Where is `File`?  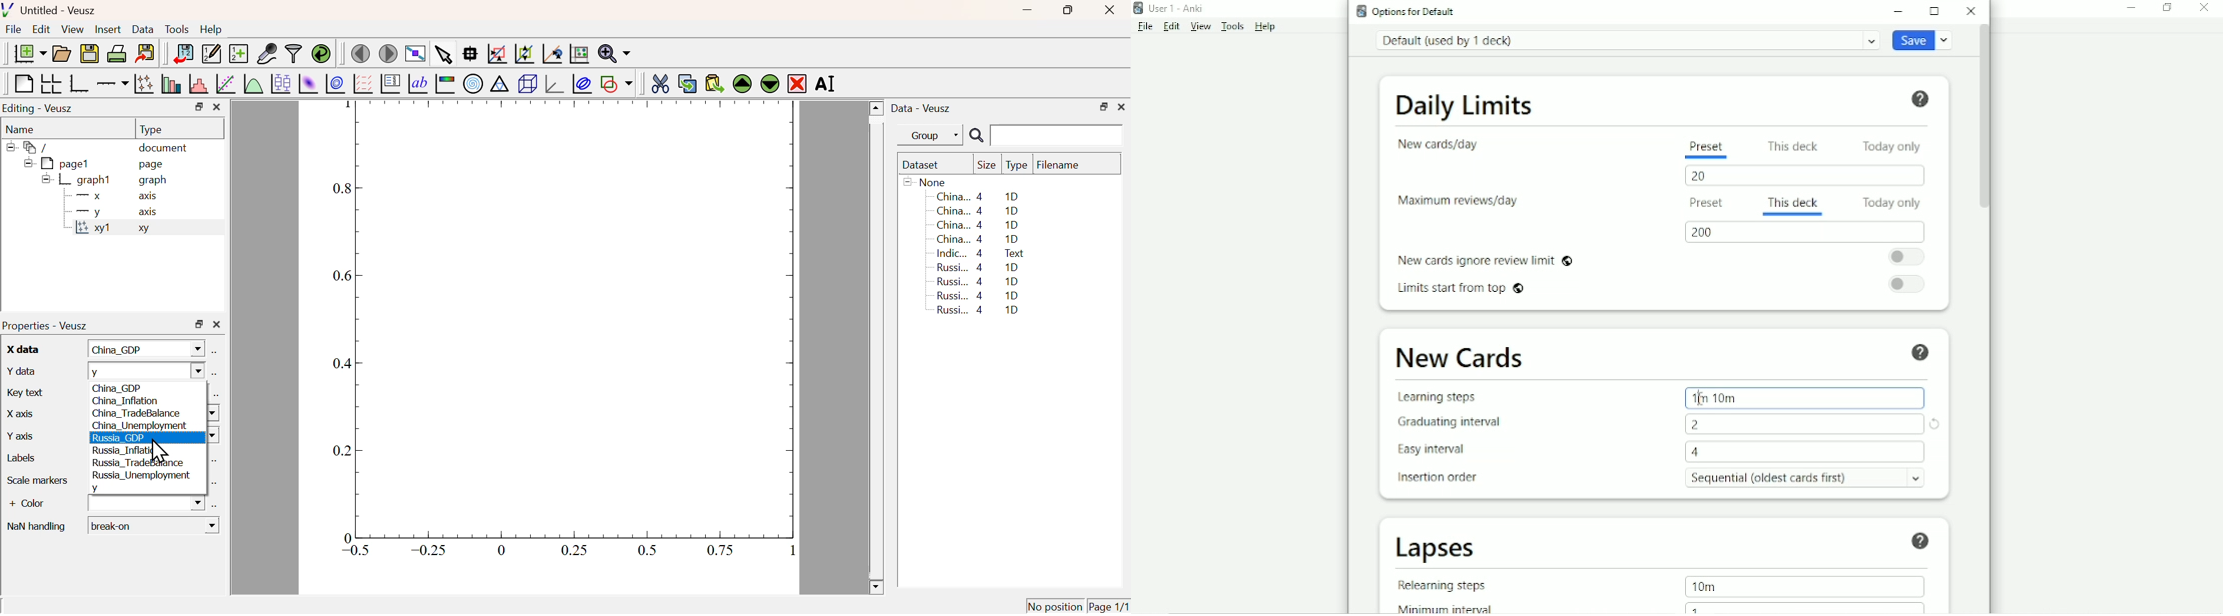
File is located at coordinates (1147, 27).